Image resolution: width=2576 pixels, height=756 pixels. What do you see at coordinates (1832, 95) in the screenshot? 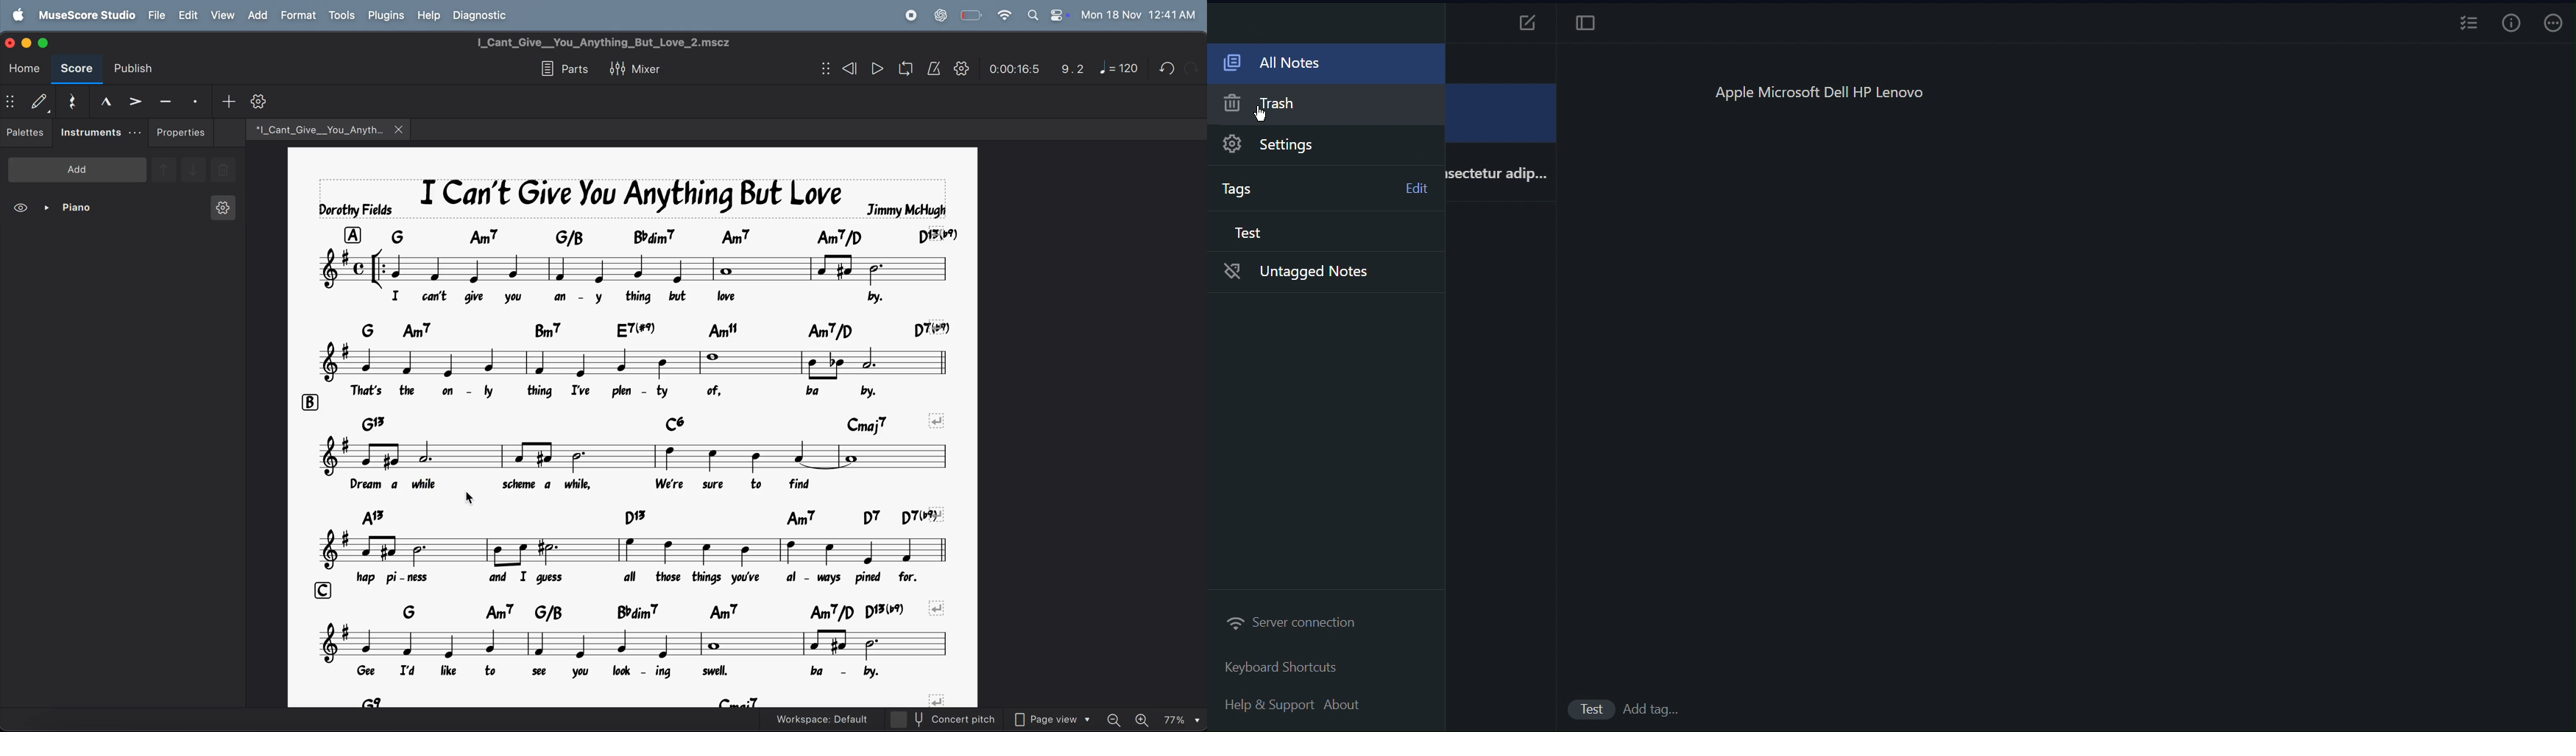
I see `Apple Microsoft Dell HP Lenovo` at bounding box center [1832, 95].